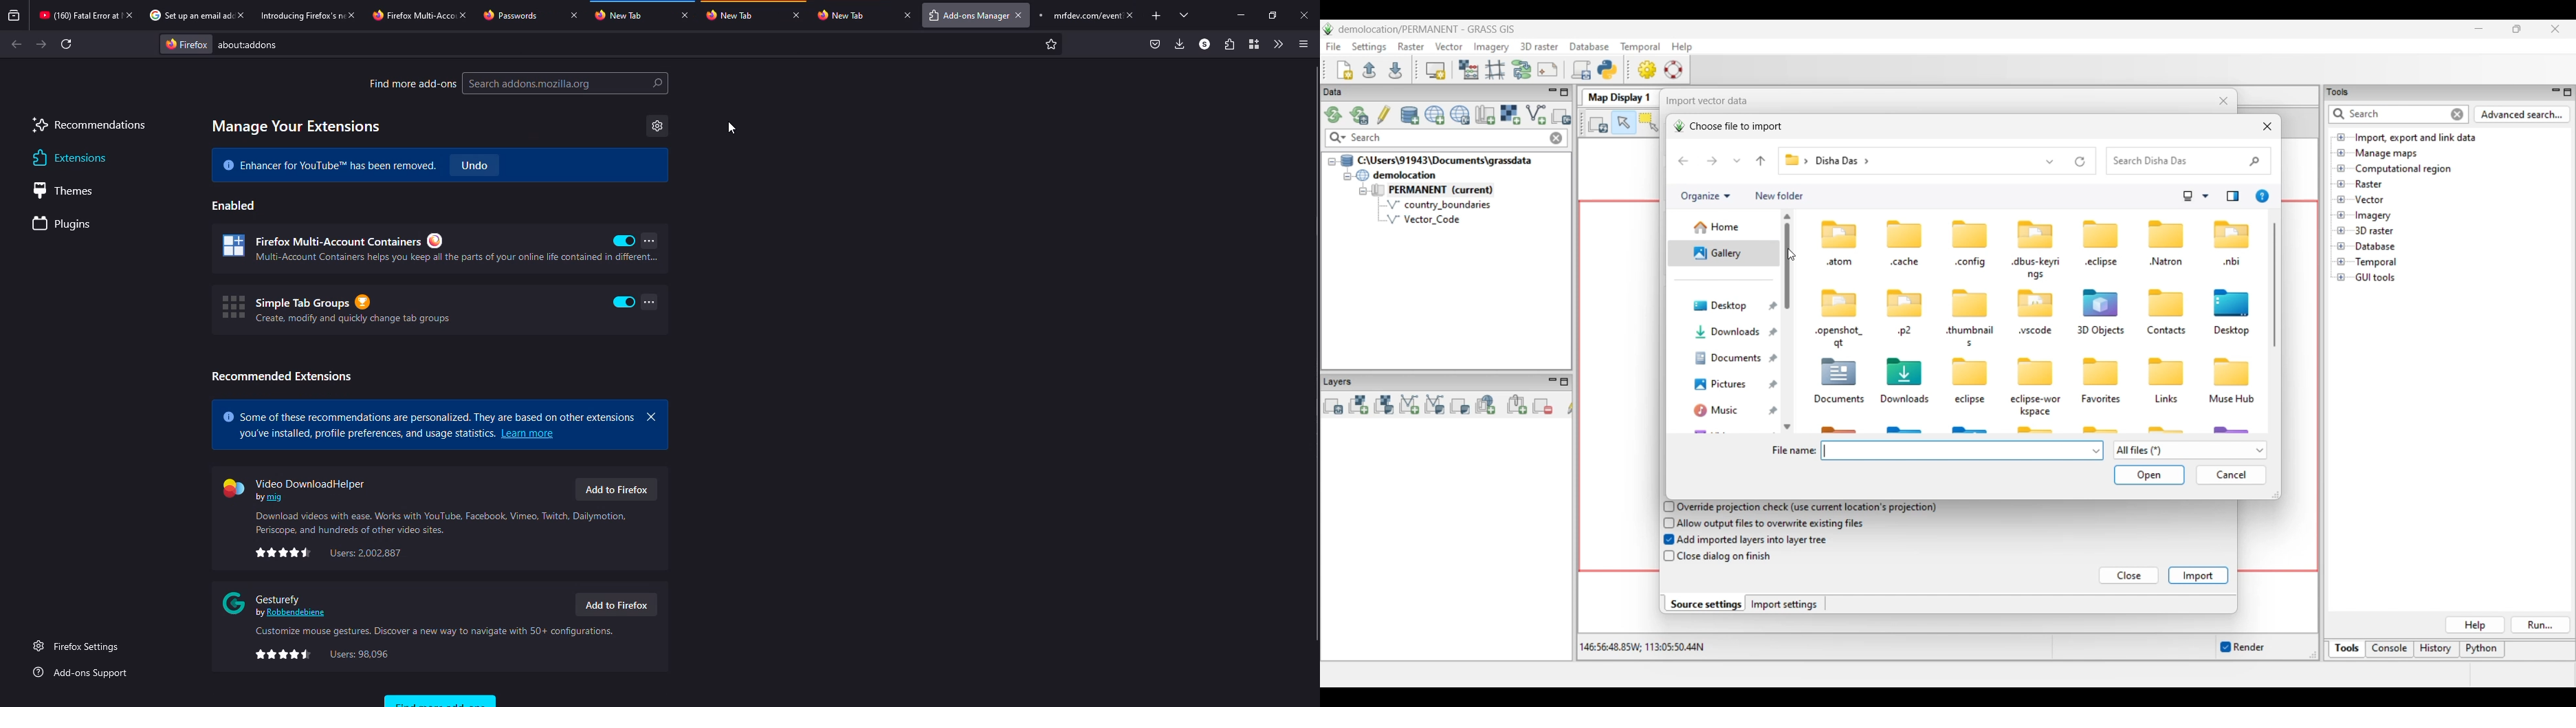  I want to click on menu, so click(1302, 45).